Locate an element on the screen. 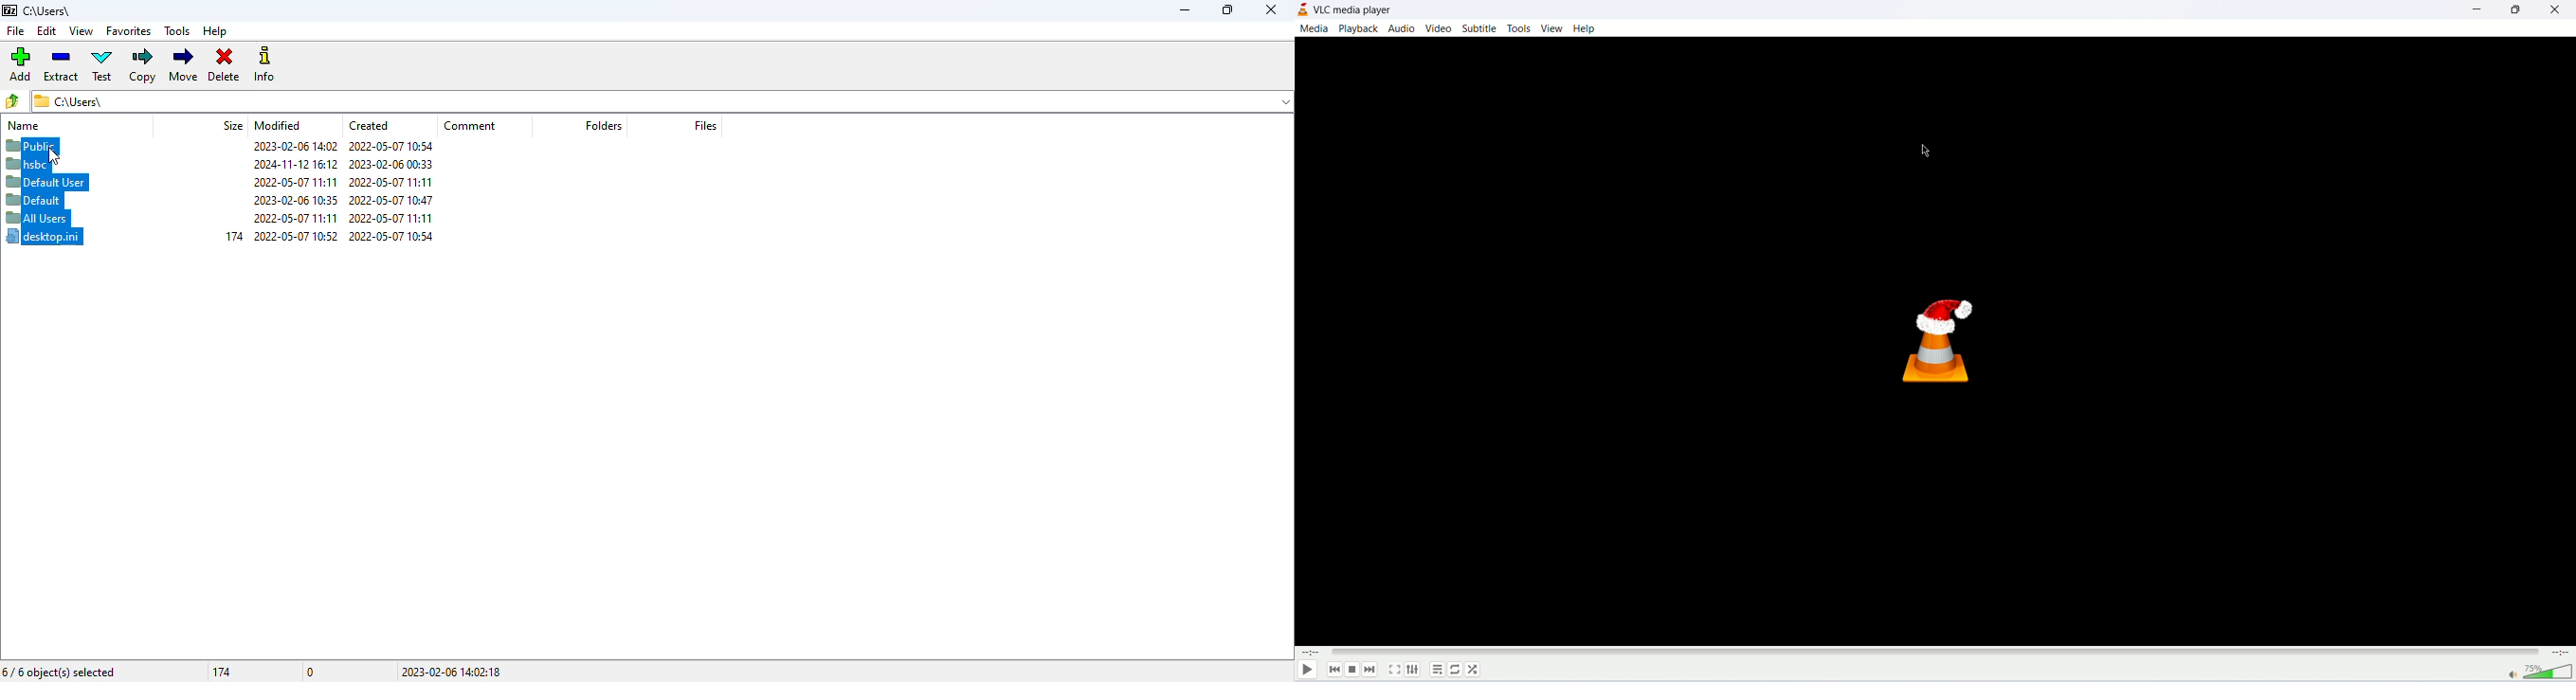  6/6 object(s) selected is located at coordinates (59, 673).